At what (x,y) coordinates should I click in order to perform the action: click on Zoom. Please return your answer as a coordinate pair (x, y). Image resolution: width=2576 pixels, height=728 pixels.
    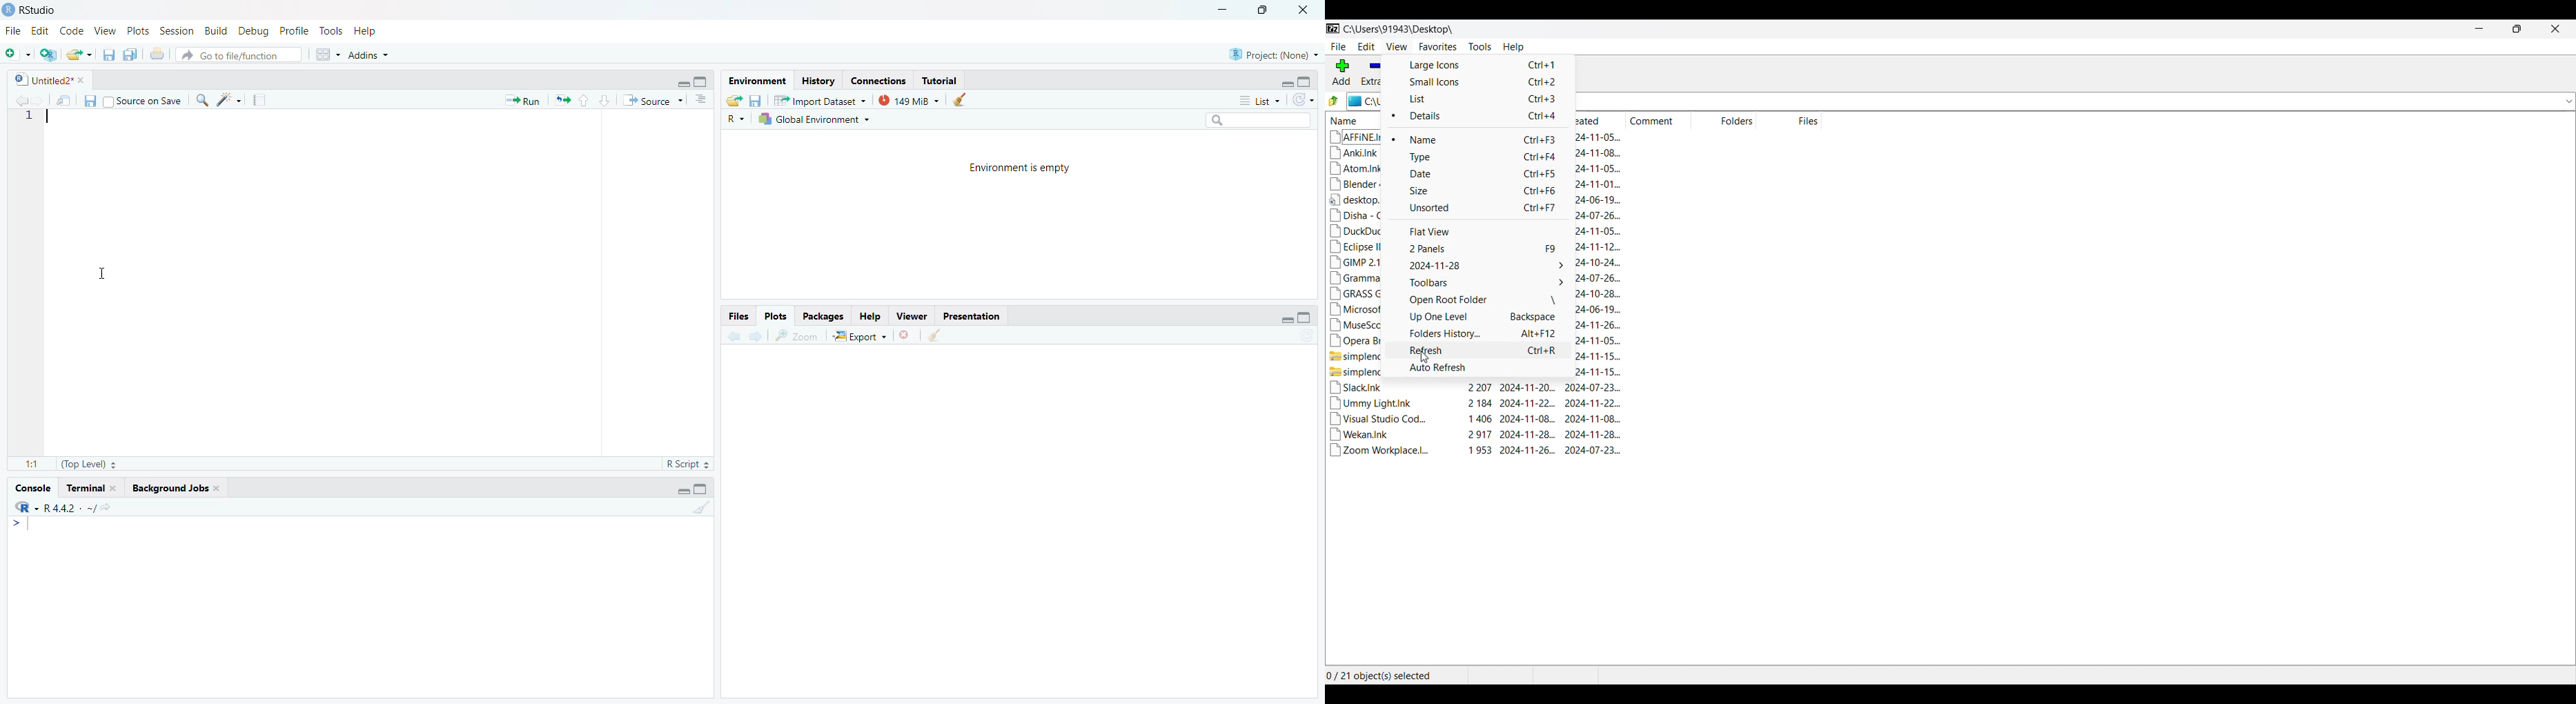
    Looking at the image, I should click on (797, 335).